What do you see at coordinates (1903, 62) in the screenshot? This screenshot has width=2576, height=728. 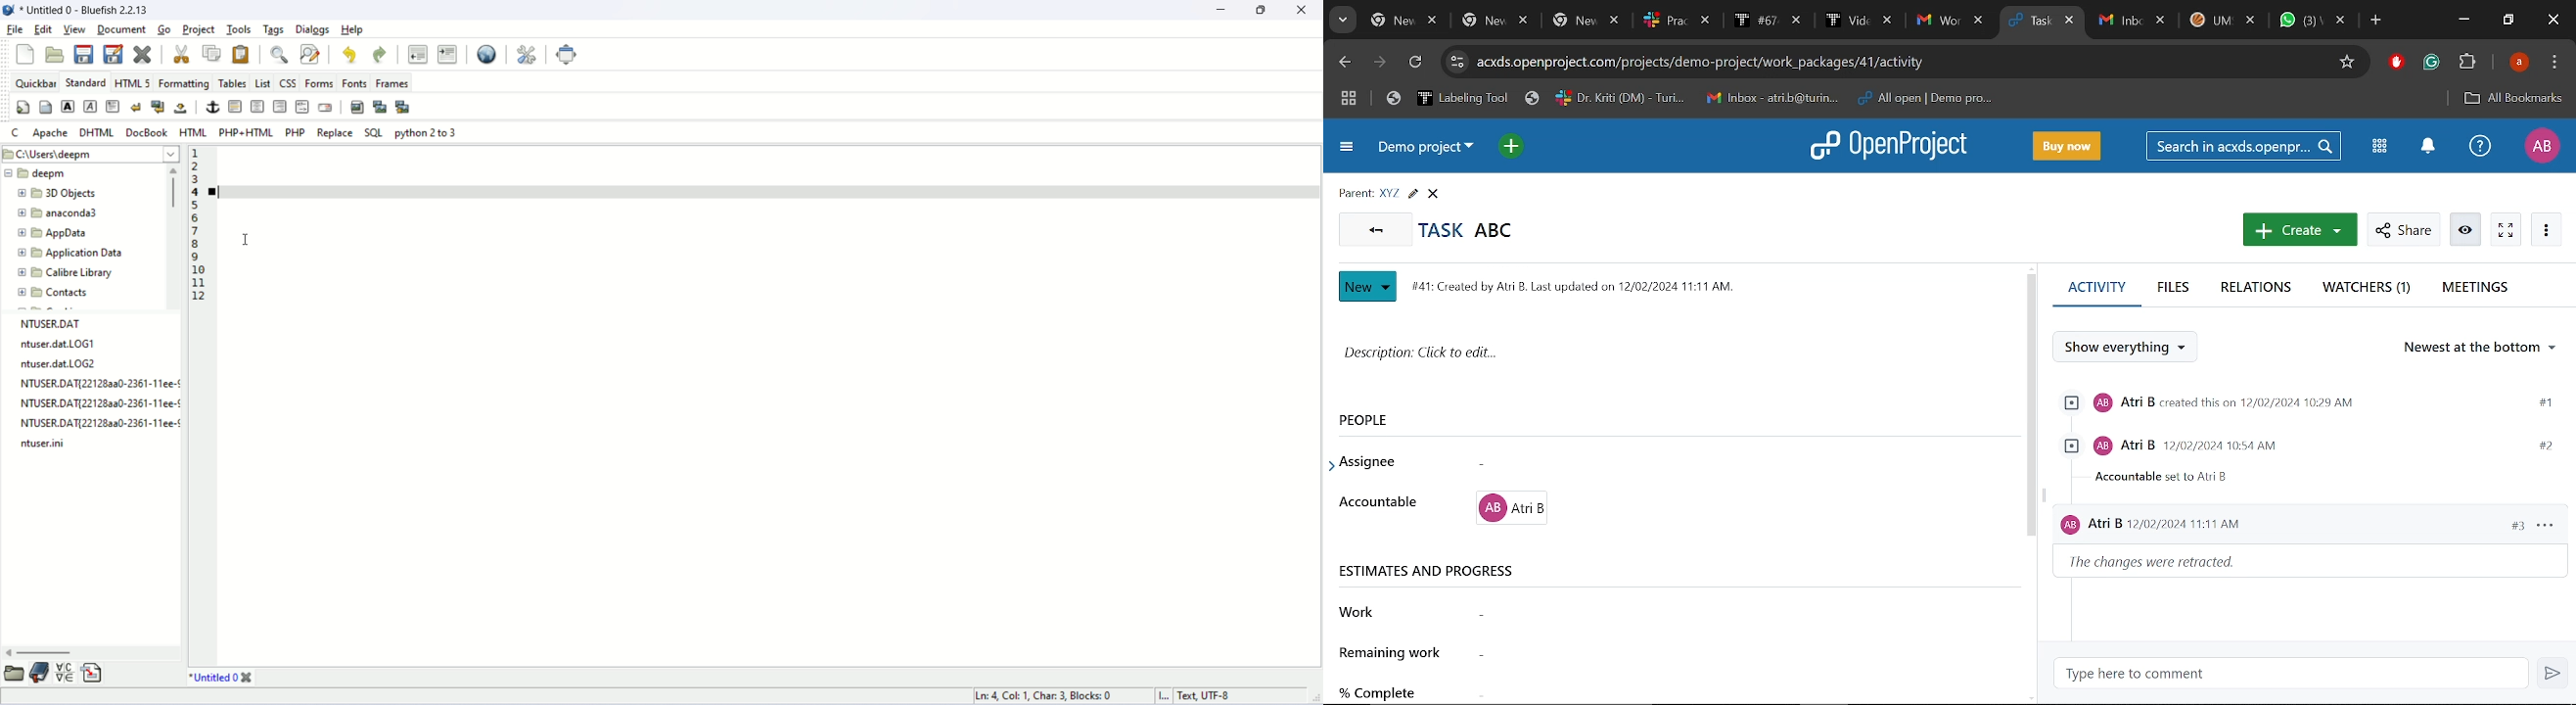 I see `Current site address` at bounding box center [1903, 62].